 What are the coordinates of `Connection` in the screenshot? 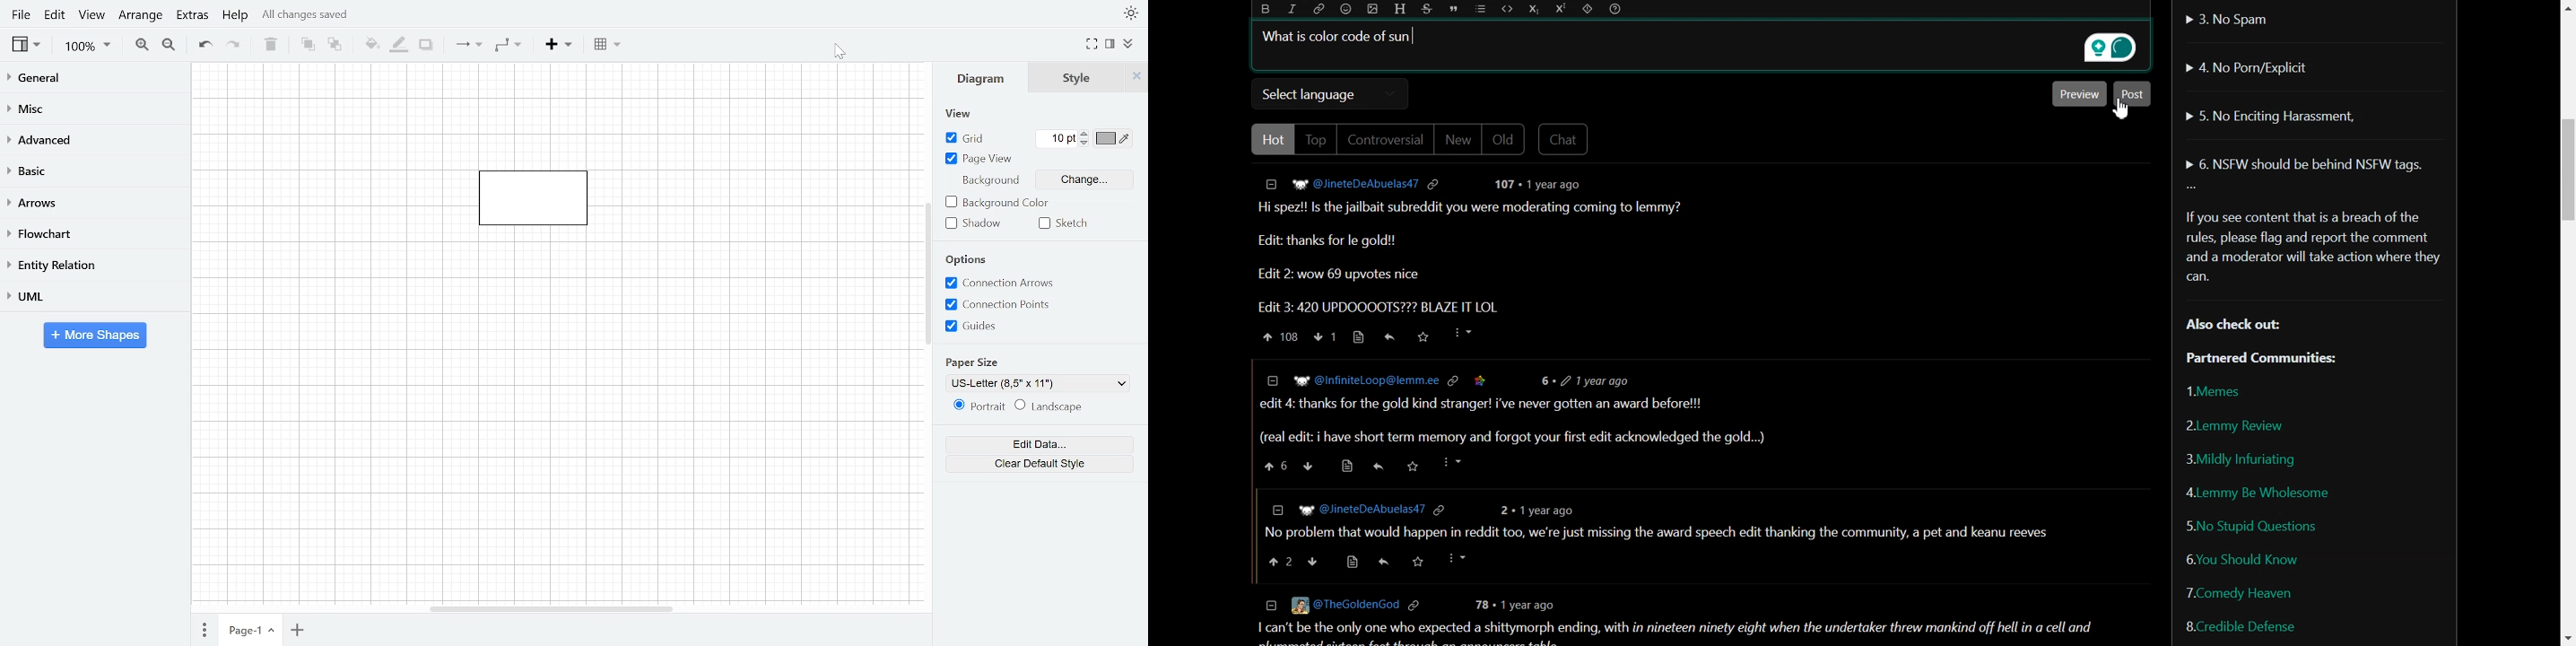 It's located at (468, 45).